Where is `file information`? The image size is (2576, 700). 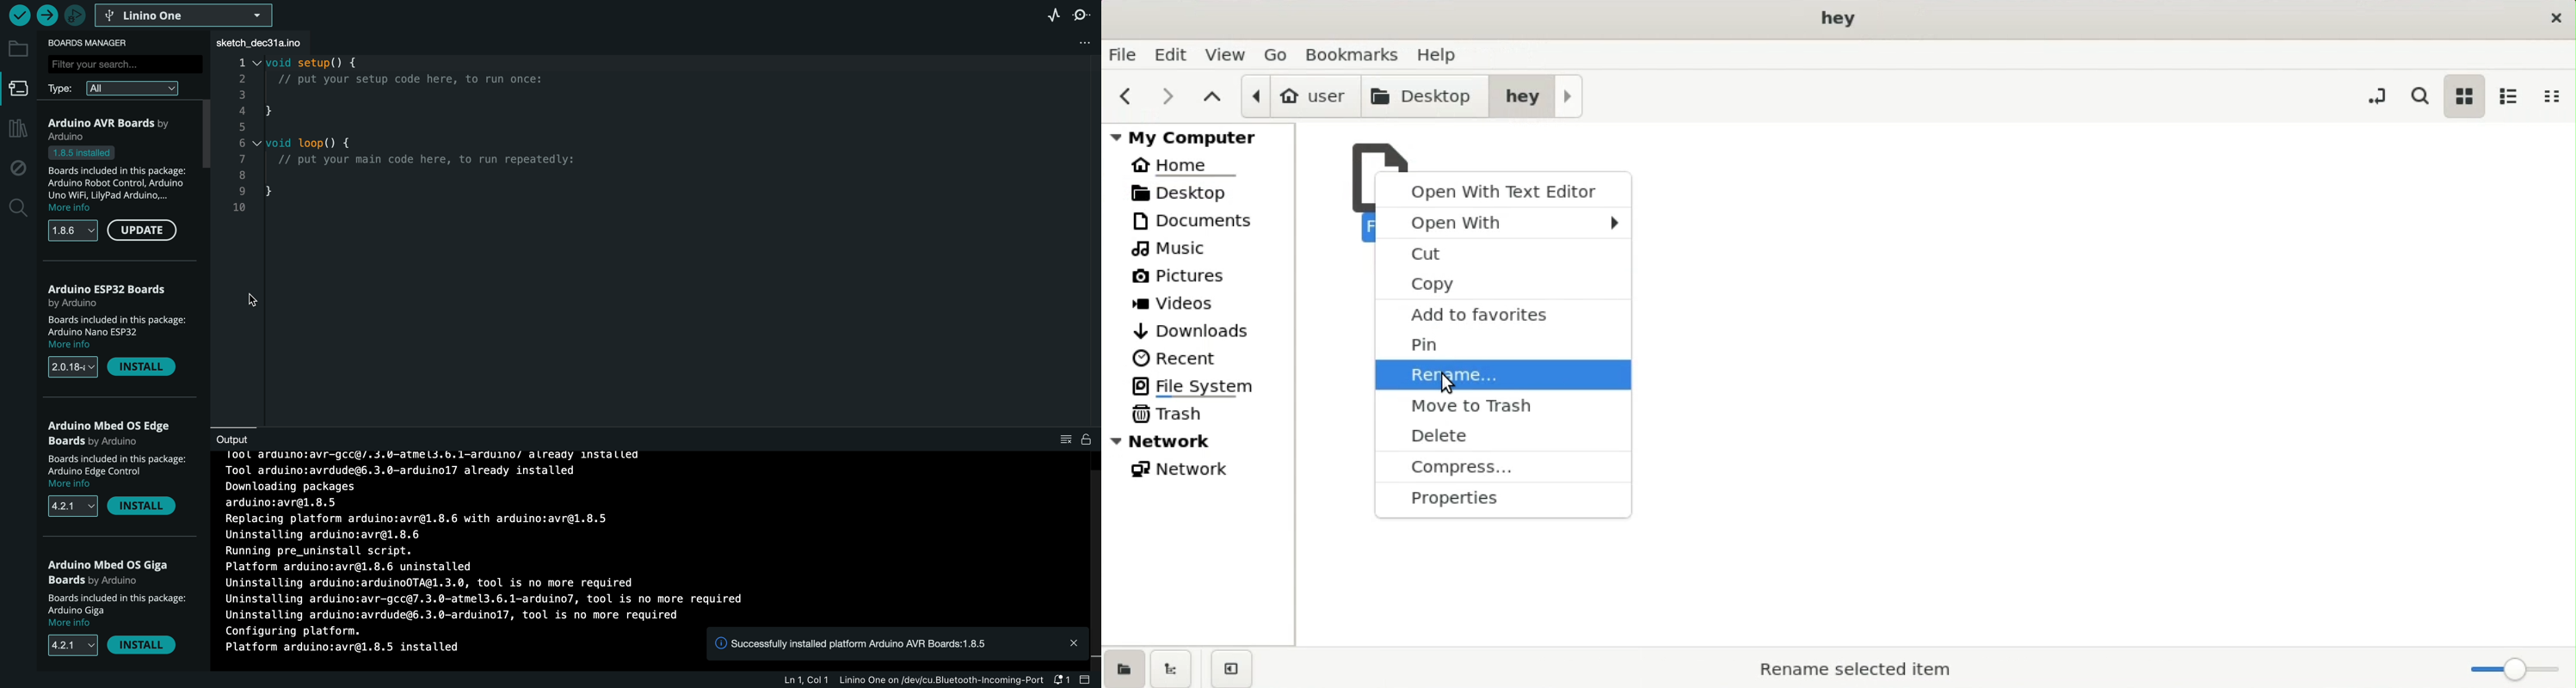
file information is located at coordinates (925, 679).